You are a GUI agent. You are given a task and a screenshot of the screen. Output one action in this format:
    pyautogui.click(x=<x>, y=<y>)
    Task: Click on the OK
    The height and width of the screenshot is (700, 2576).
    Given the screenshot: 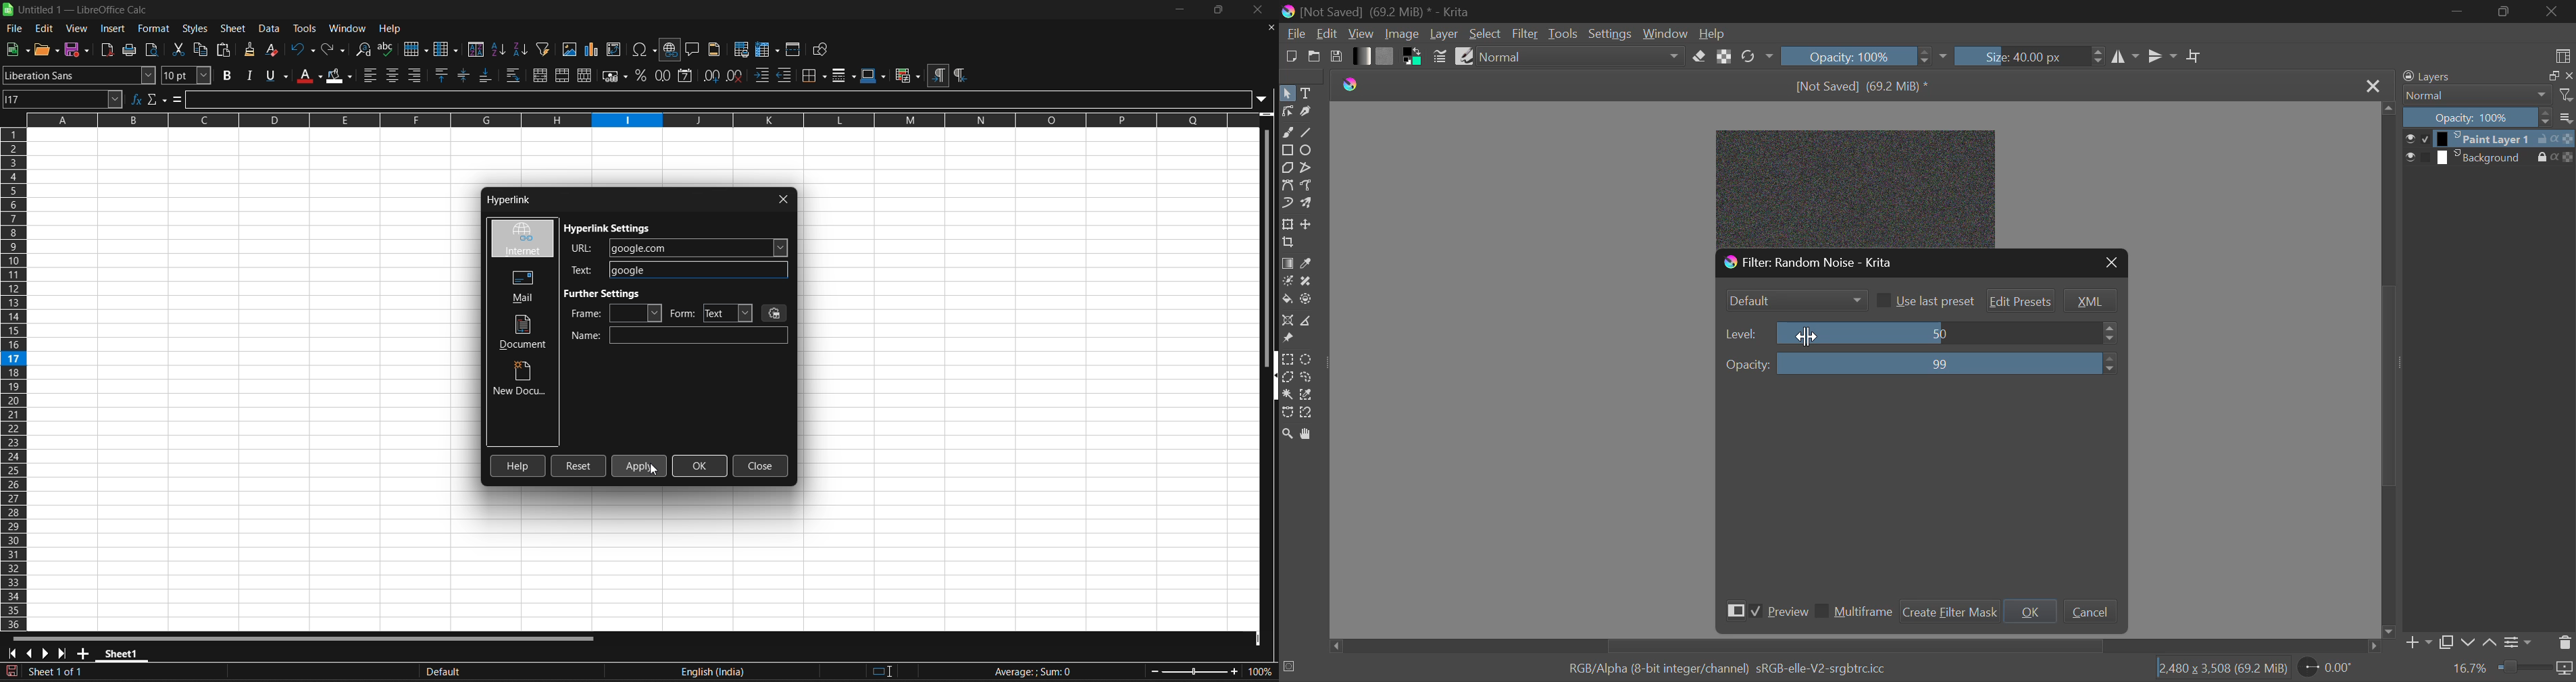 What is the action you would take?
    pyautogui.click(x=2029, y=610)
    